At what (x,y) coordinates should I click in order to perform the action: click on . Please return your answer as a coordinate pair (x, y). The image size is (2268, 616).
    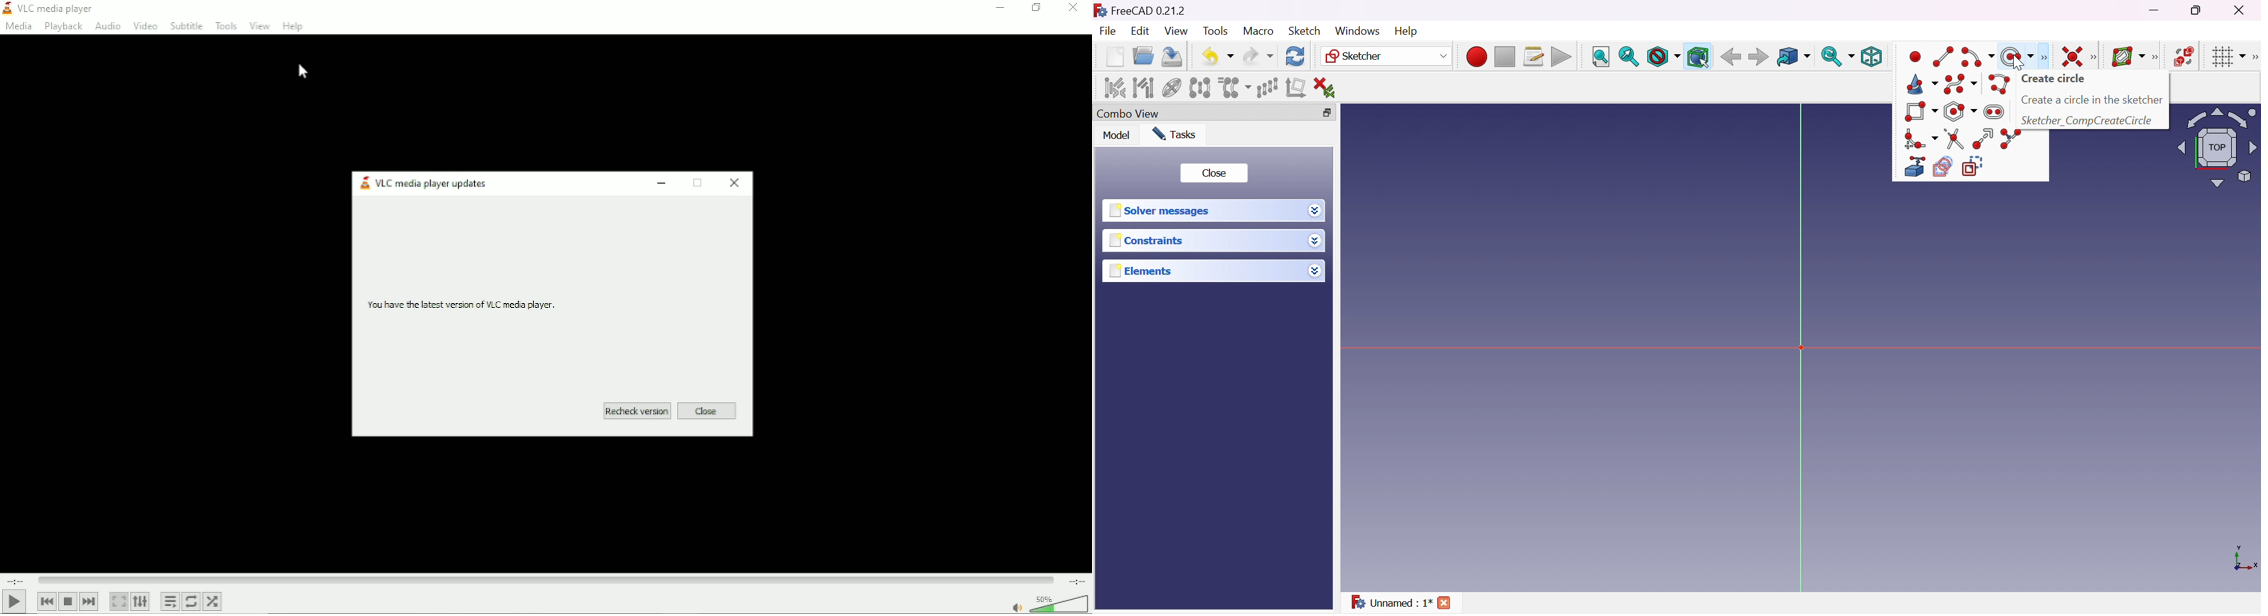
    Looking at the image, I should click on (8, 9).